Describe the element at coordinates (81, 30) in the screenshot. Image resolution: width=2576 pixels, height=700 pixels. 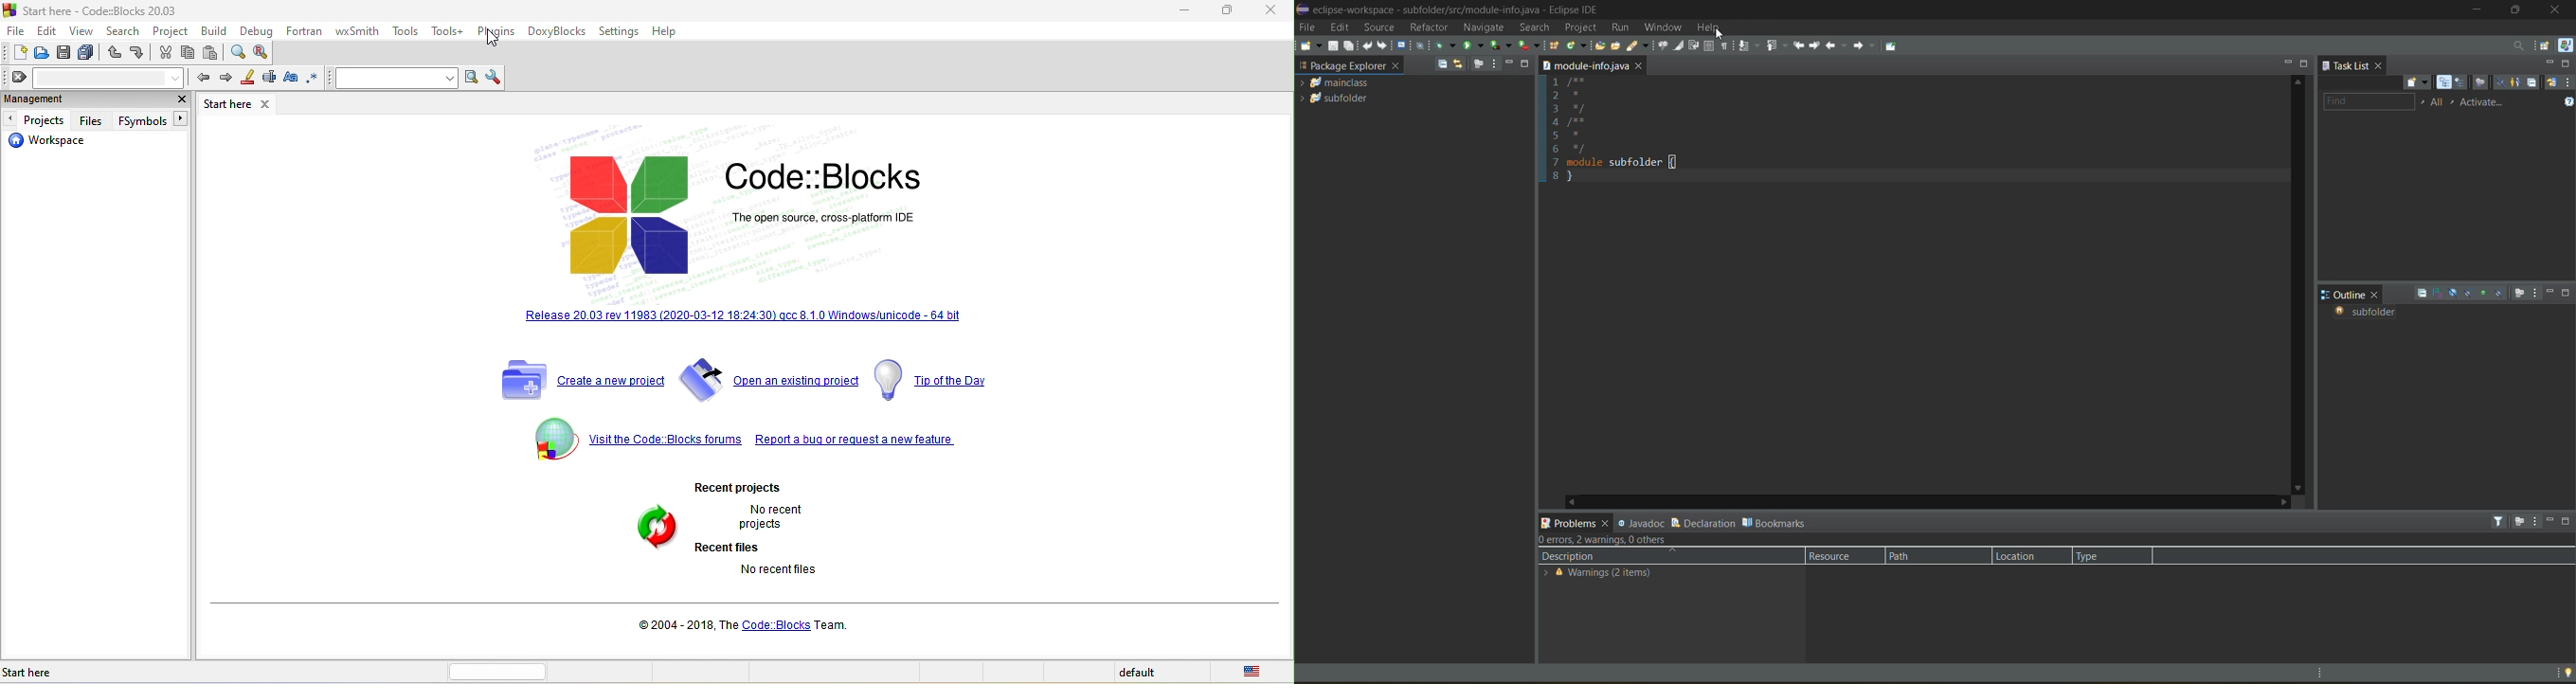
I see `view` at that location.